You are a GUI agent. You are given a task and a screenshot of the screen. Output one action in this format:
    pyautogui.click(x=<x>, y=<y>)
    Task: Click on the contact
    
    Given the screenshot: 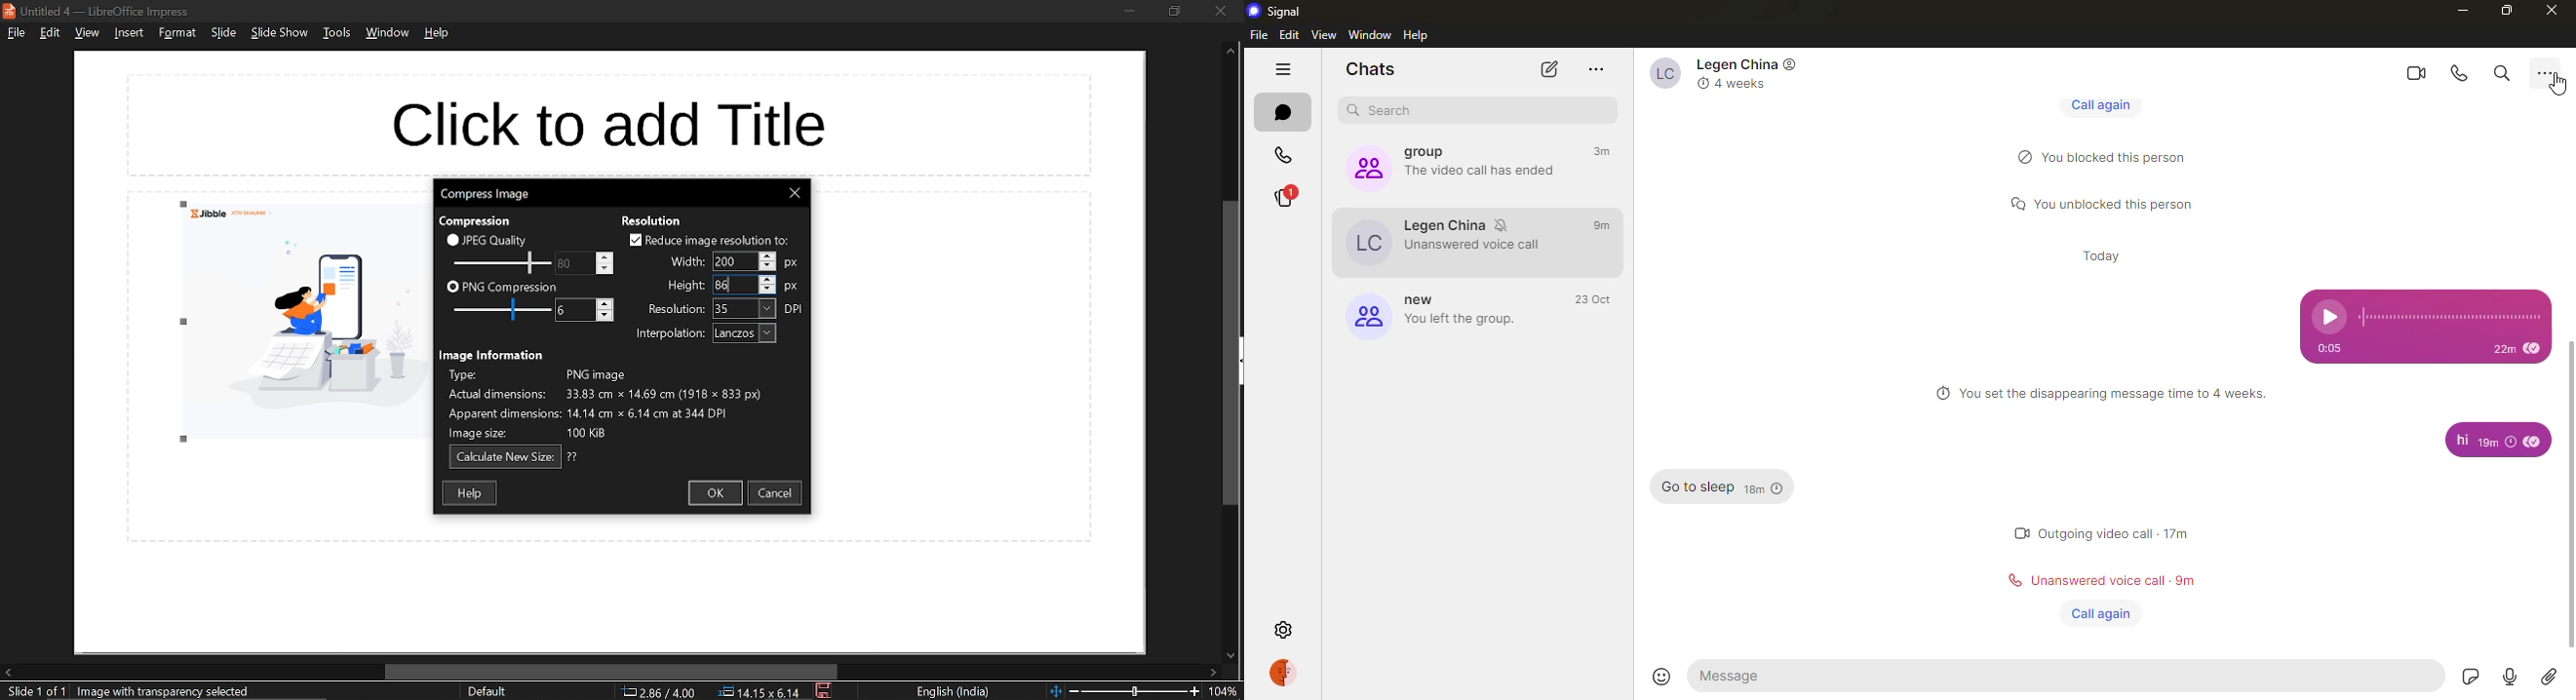 What is the action you would take?
    pyautogui.click(x=1455, y=237)
    